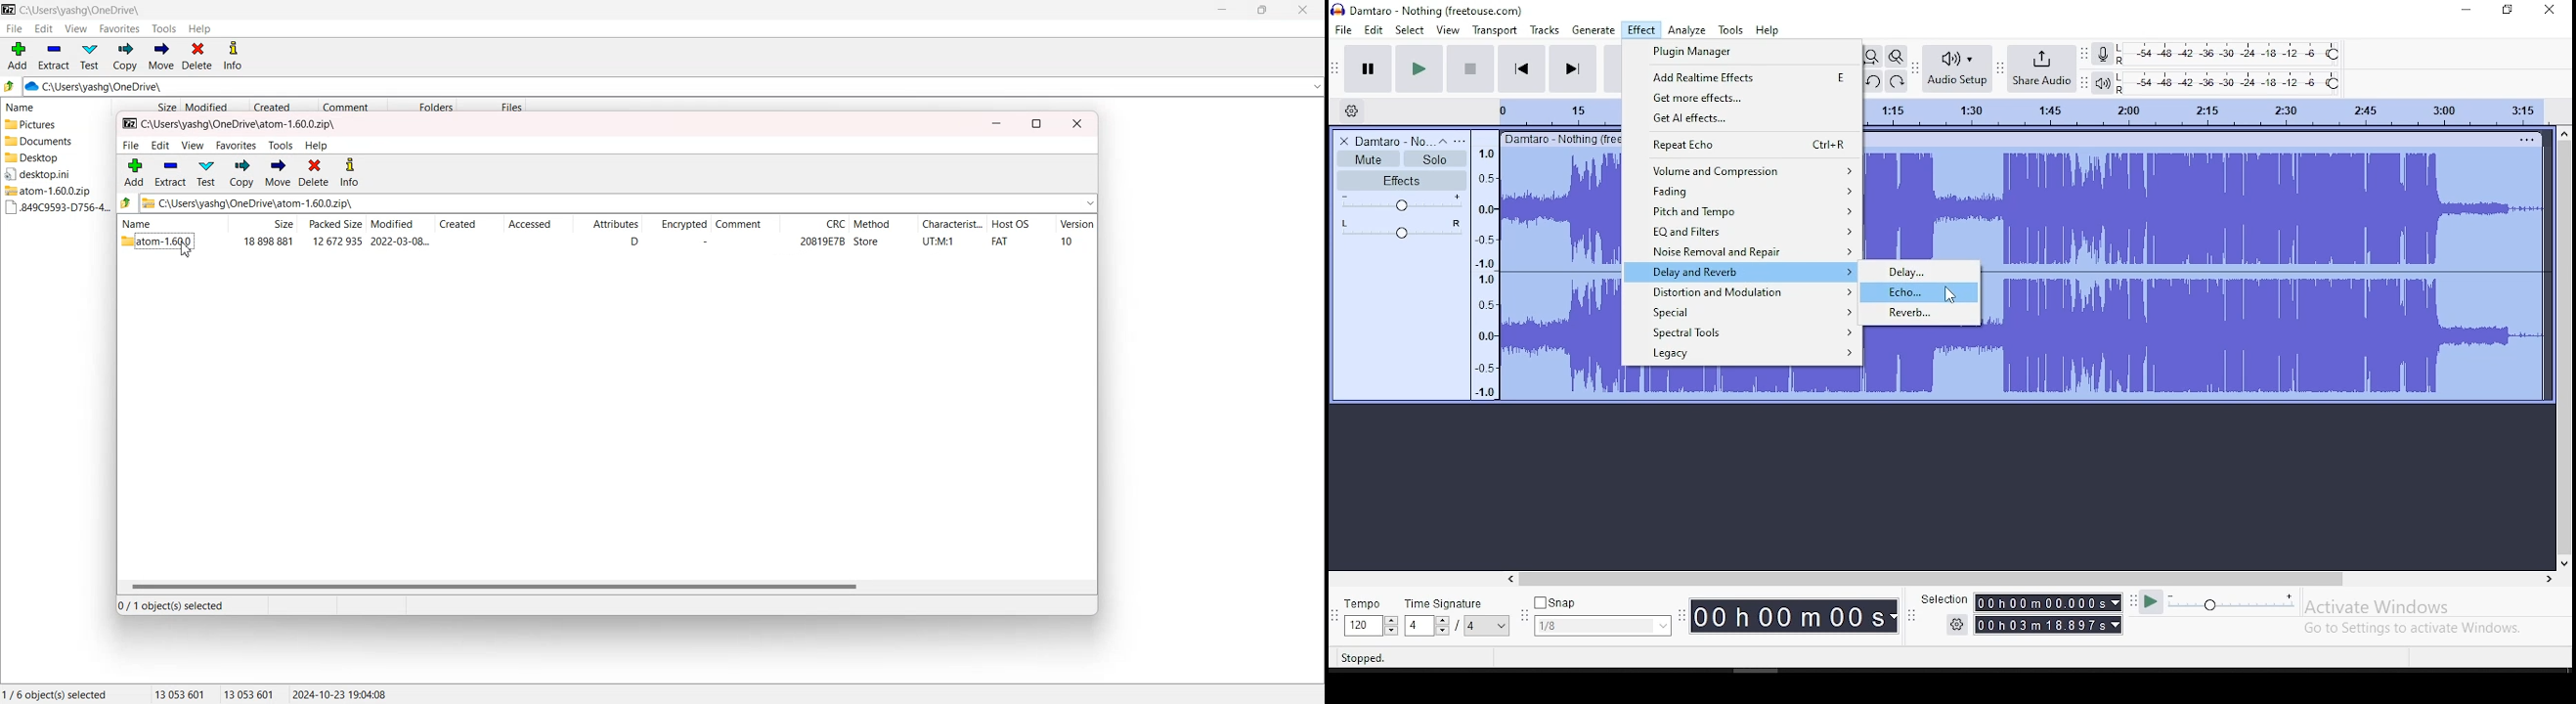 This screenshot has height=728, width=2576. Describe the element at coordinates (1999, 68) in the screenshot. I see `` at that location.